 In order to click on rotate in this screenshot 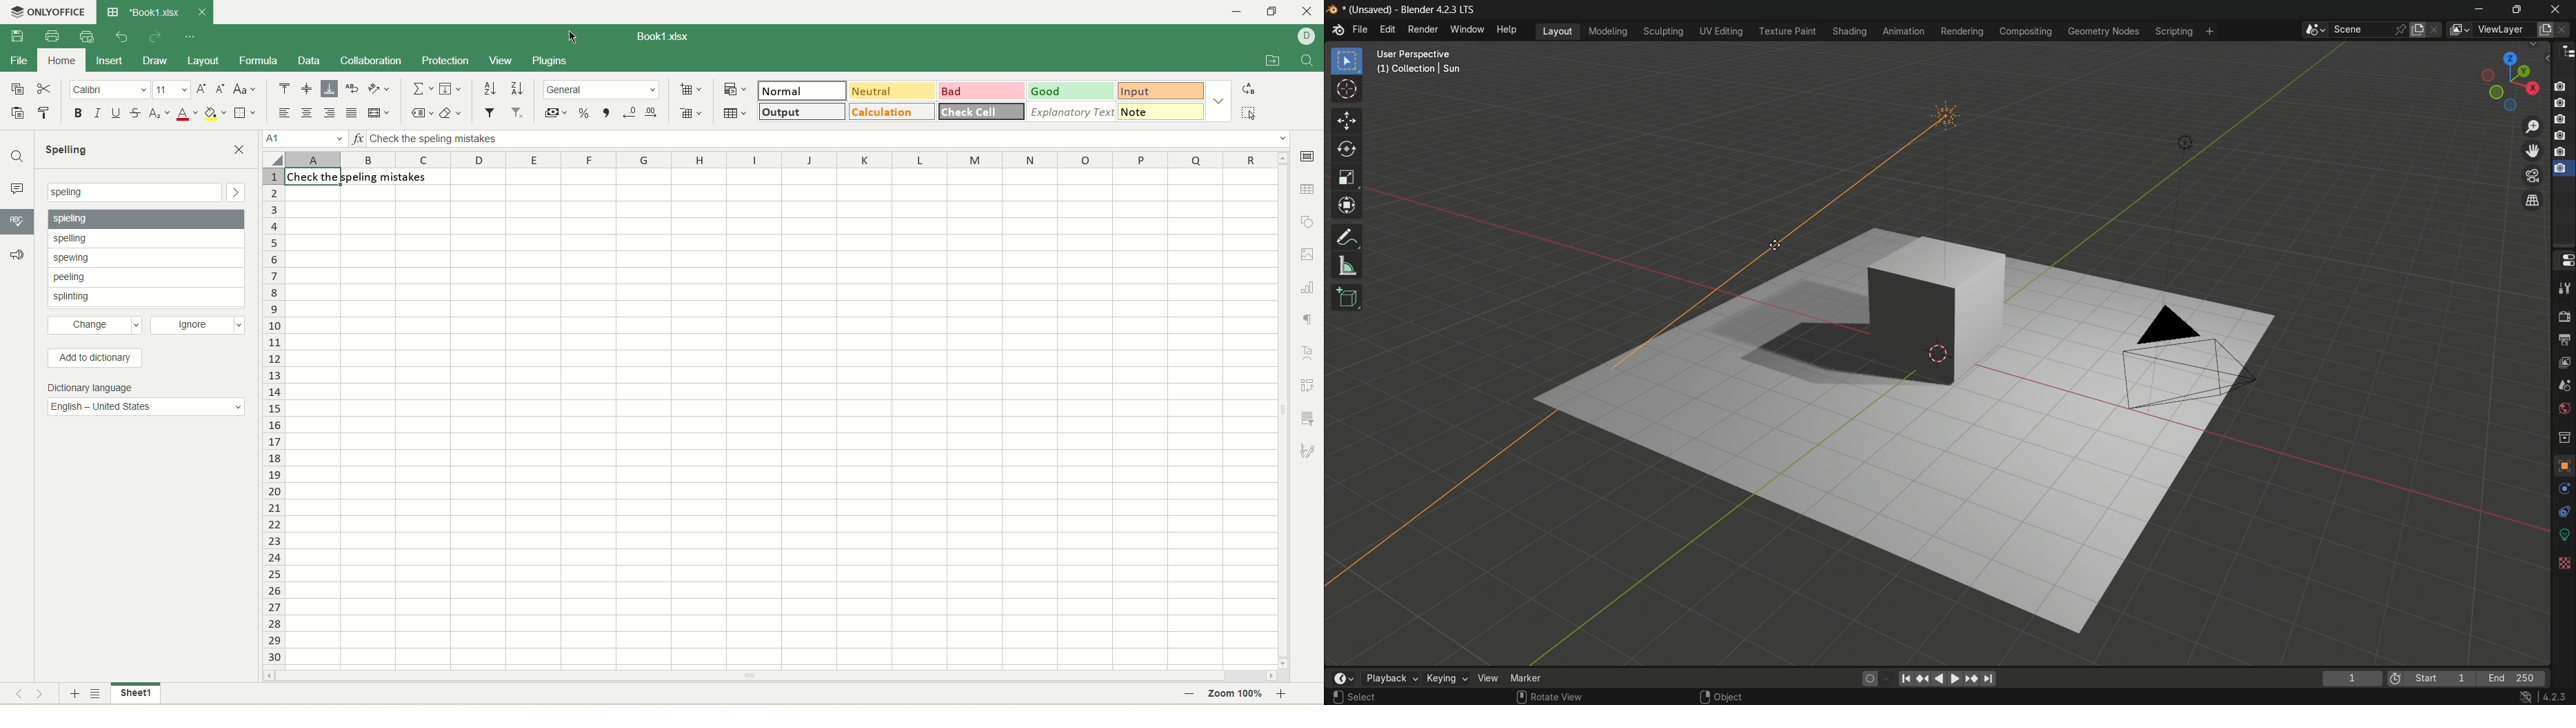, I will do `click(1348, 150)`.